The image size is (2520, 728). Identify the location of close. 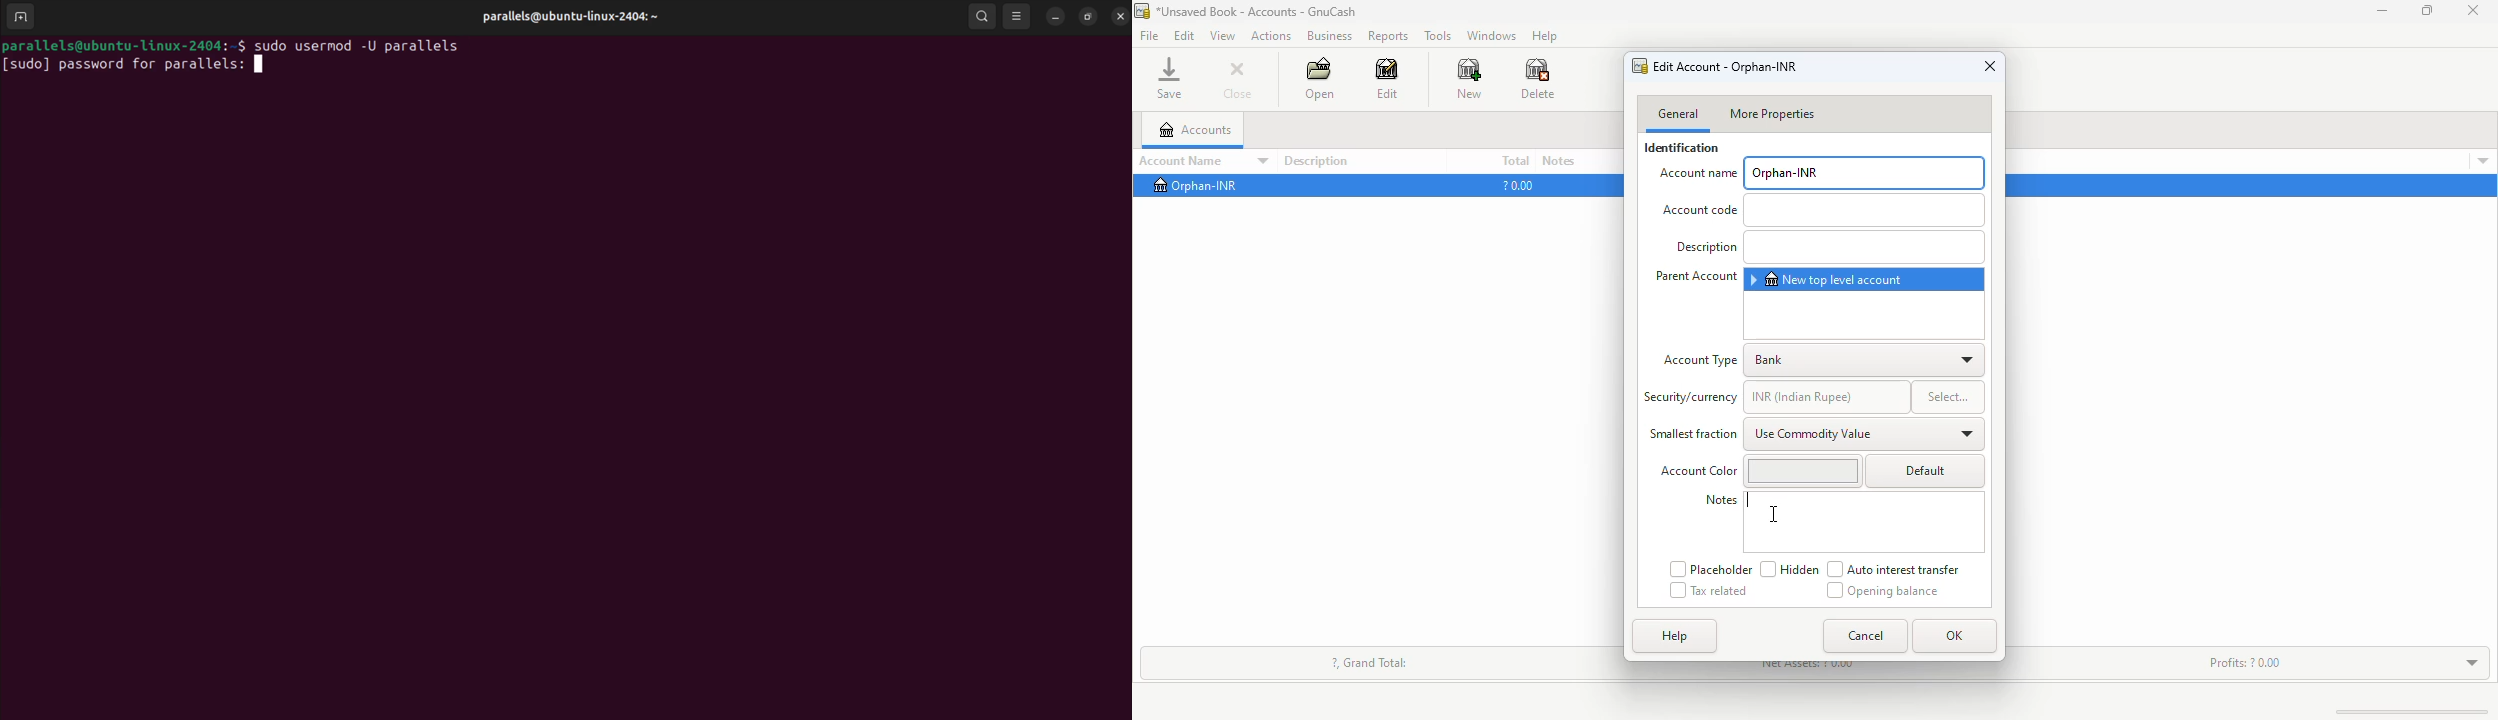
(1237, 80).